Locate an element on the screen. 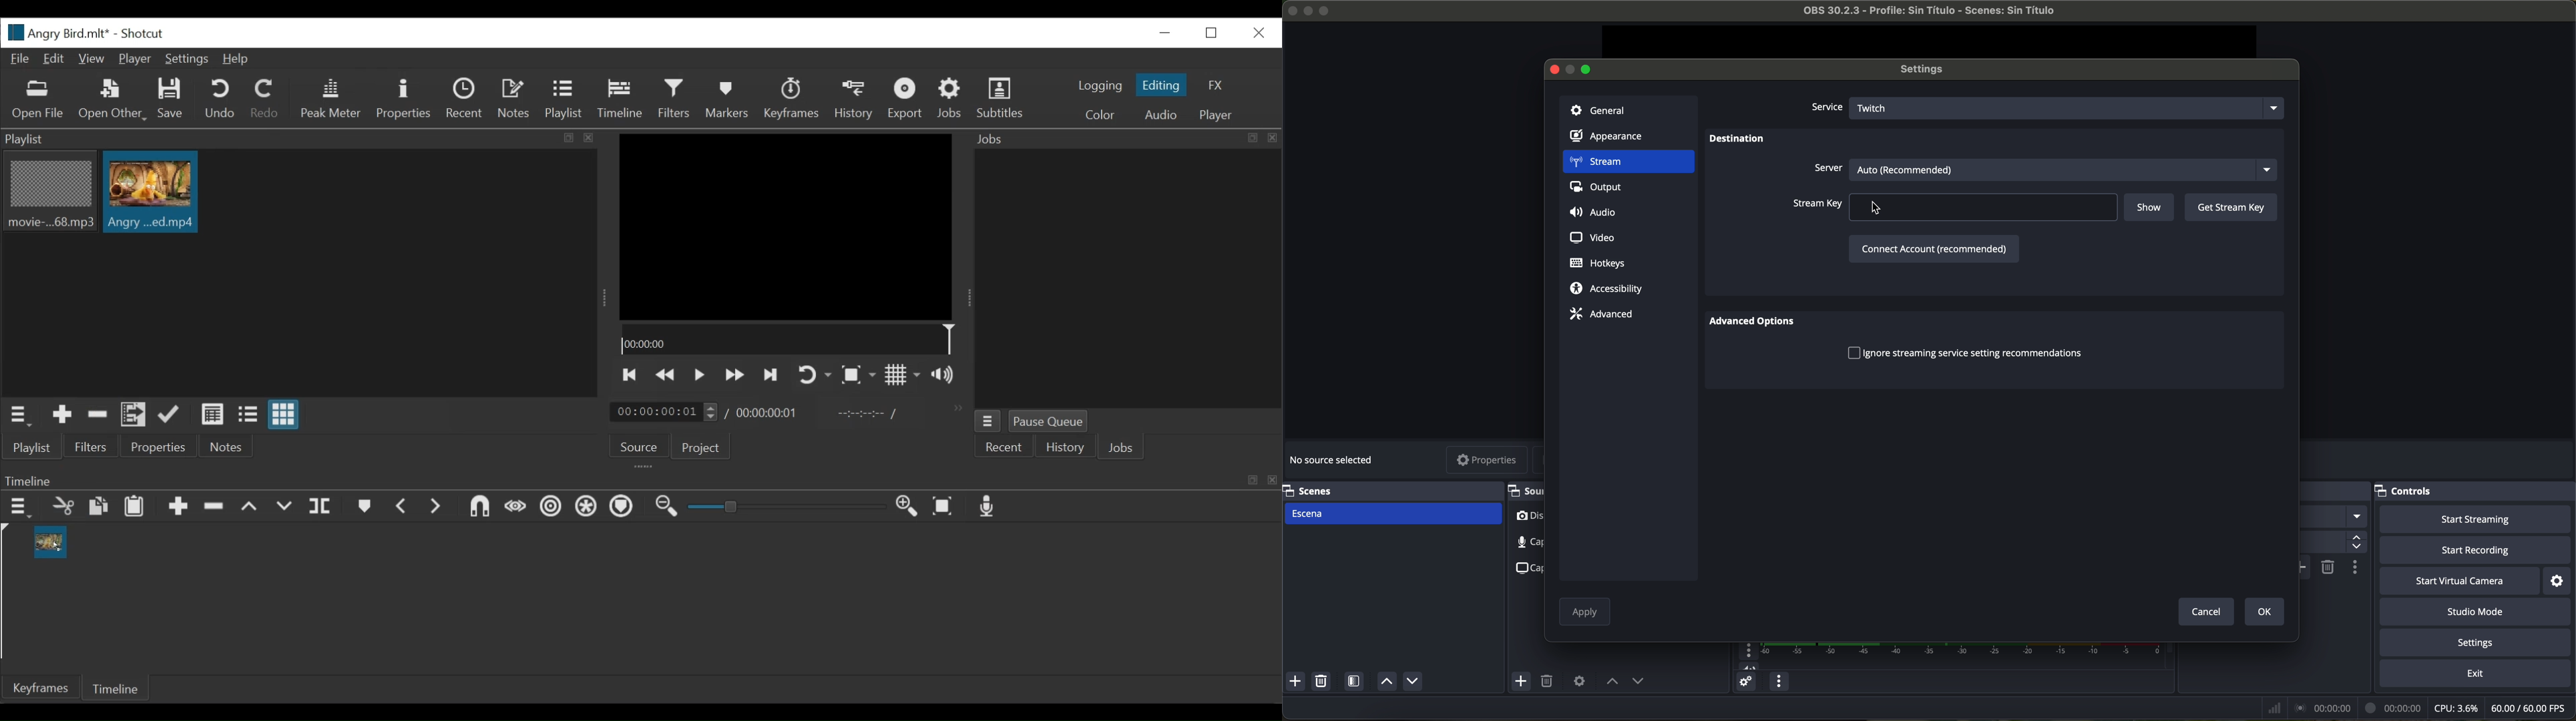 The image size is (2576, 728). move source up is located at coordinates (1613, 682).